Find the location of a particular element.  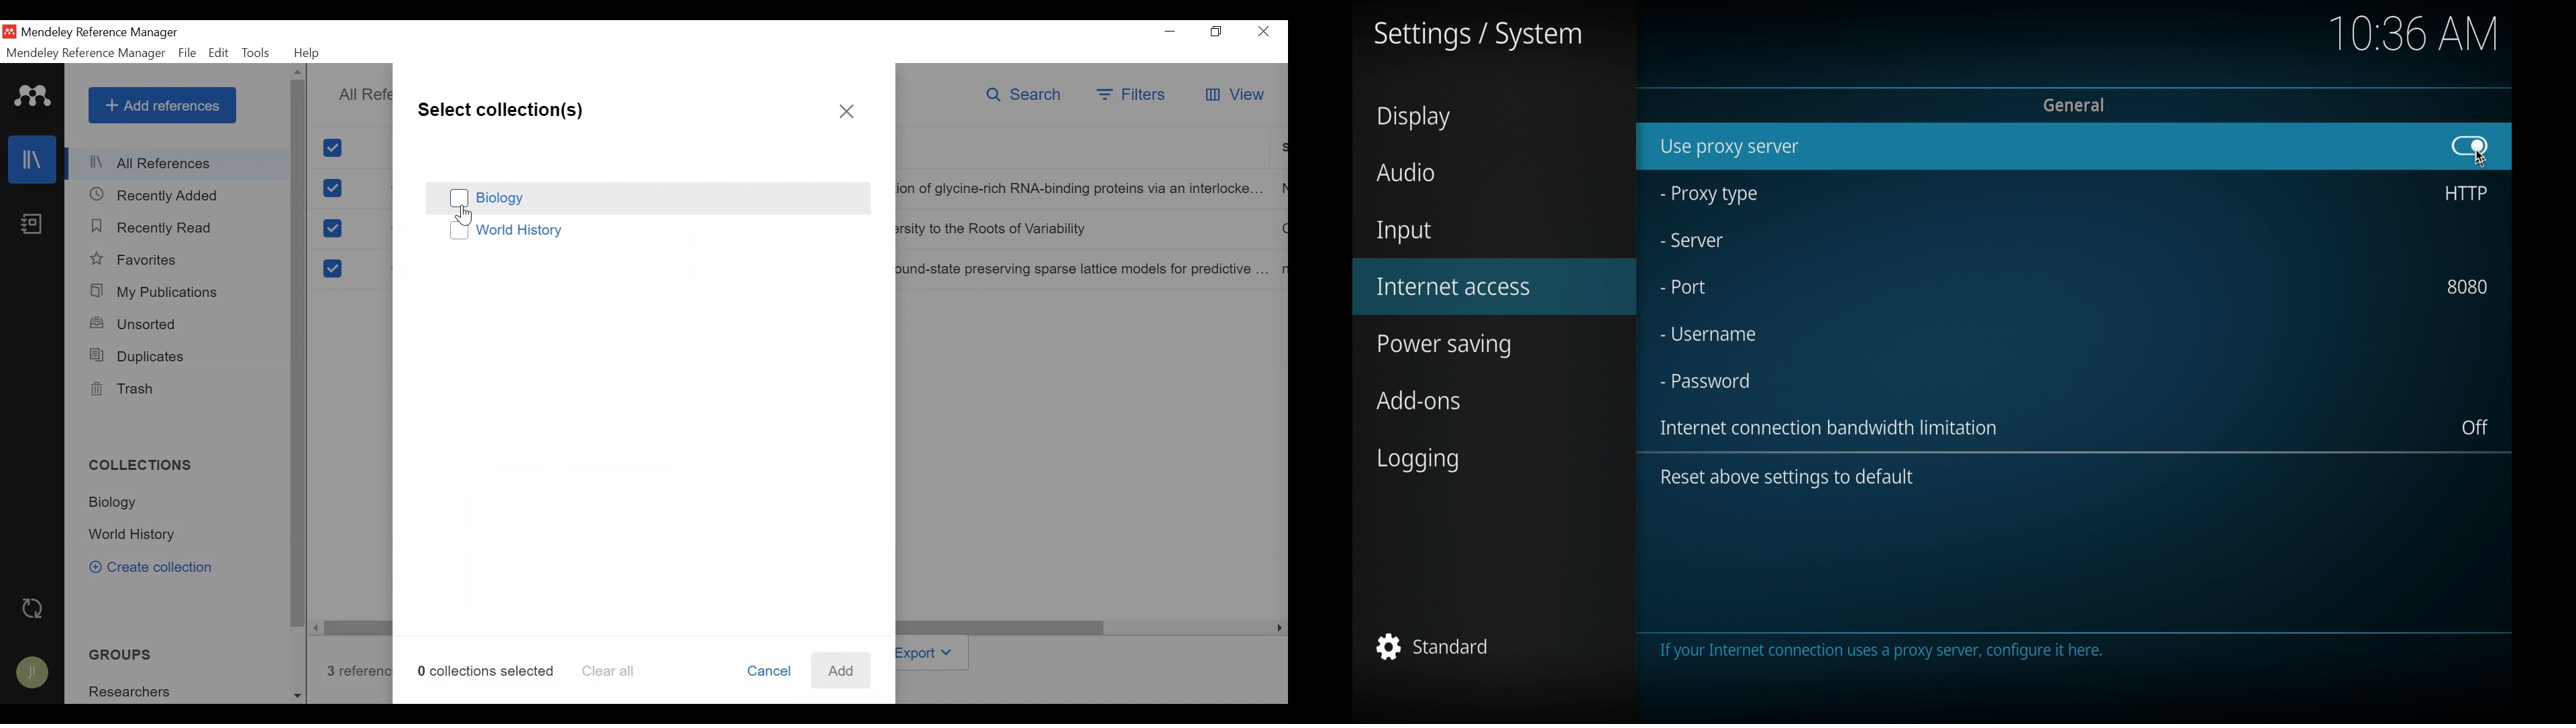

Cursor is located at coordinates (466, 217).